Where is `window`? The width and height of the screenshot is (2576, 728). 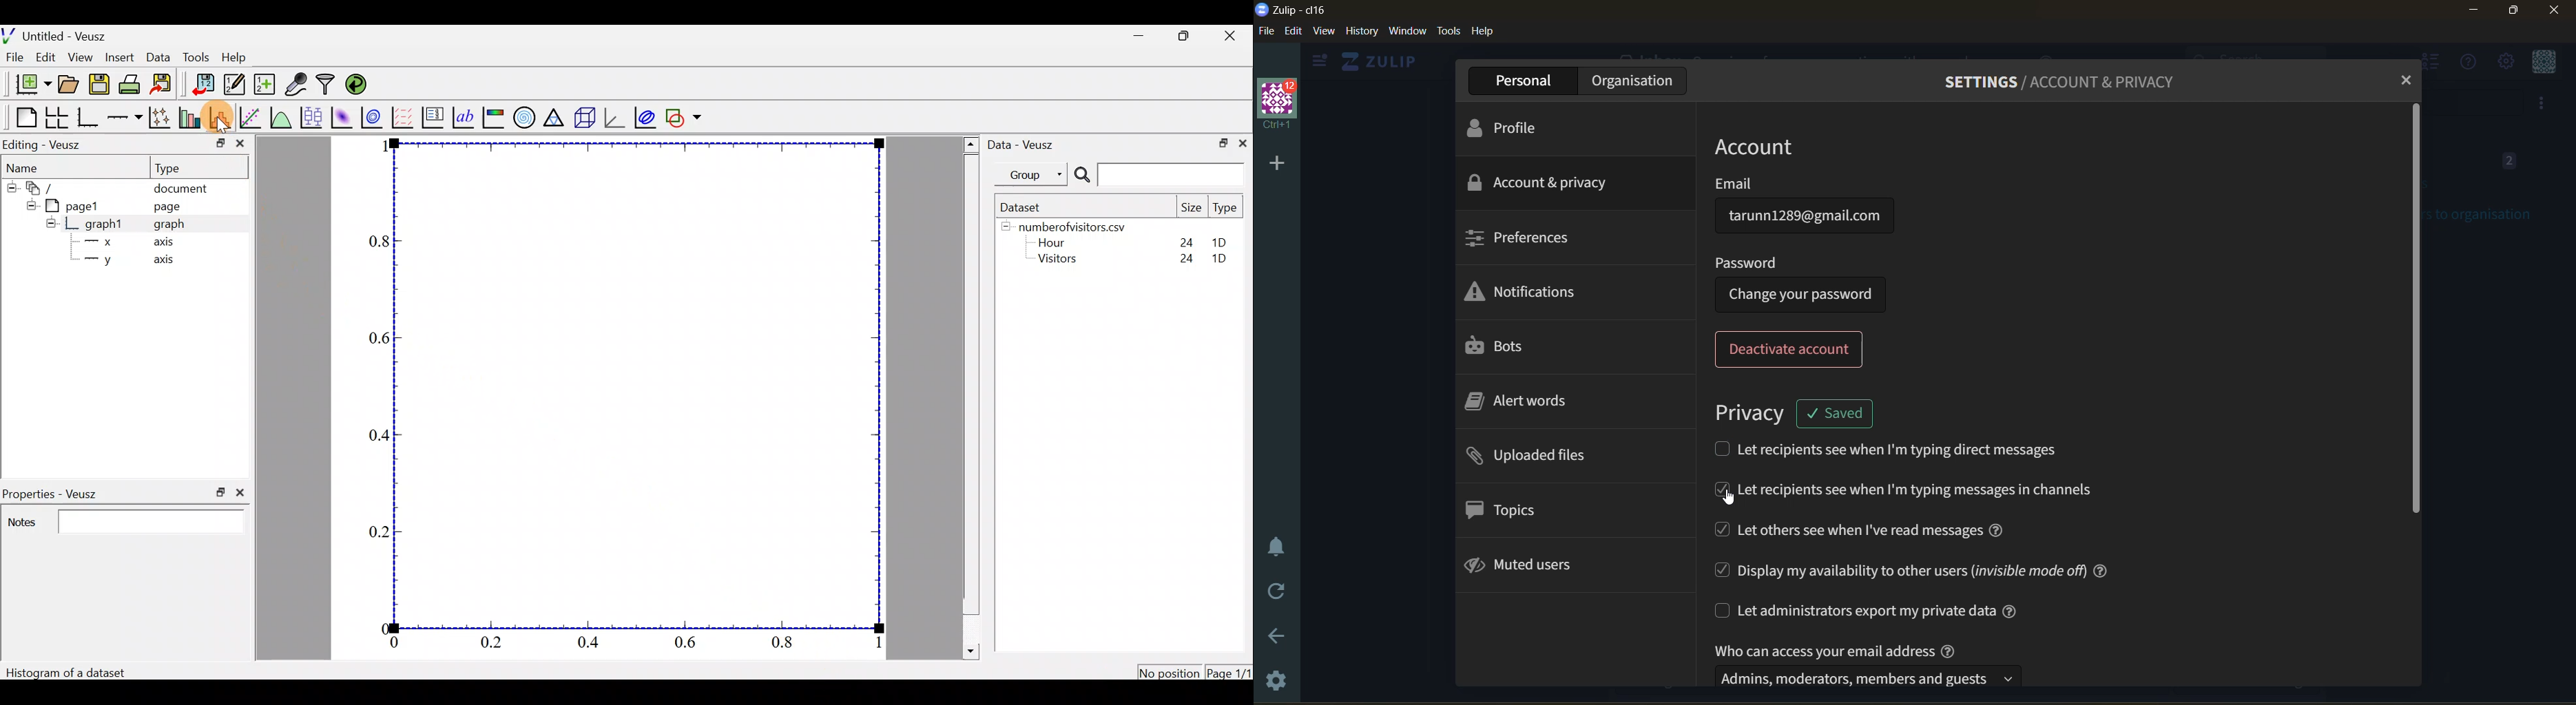
window is located at coordinates (1406, 33).